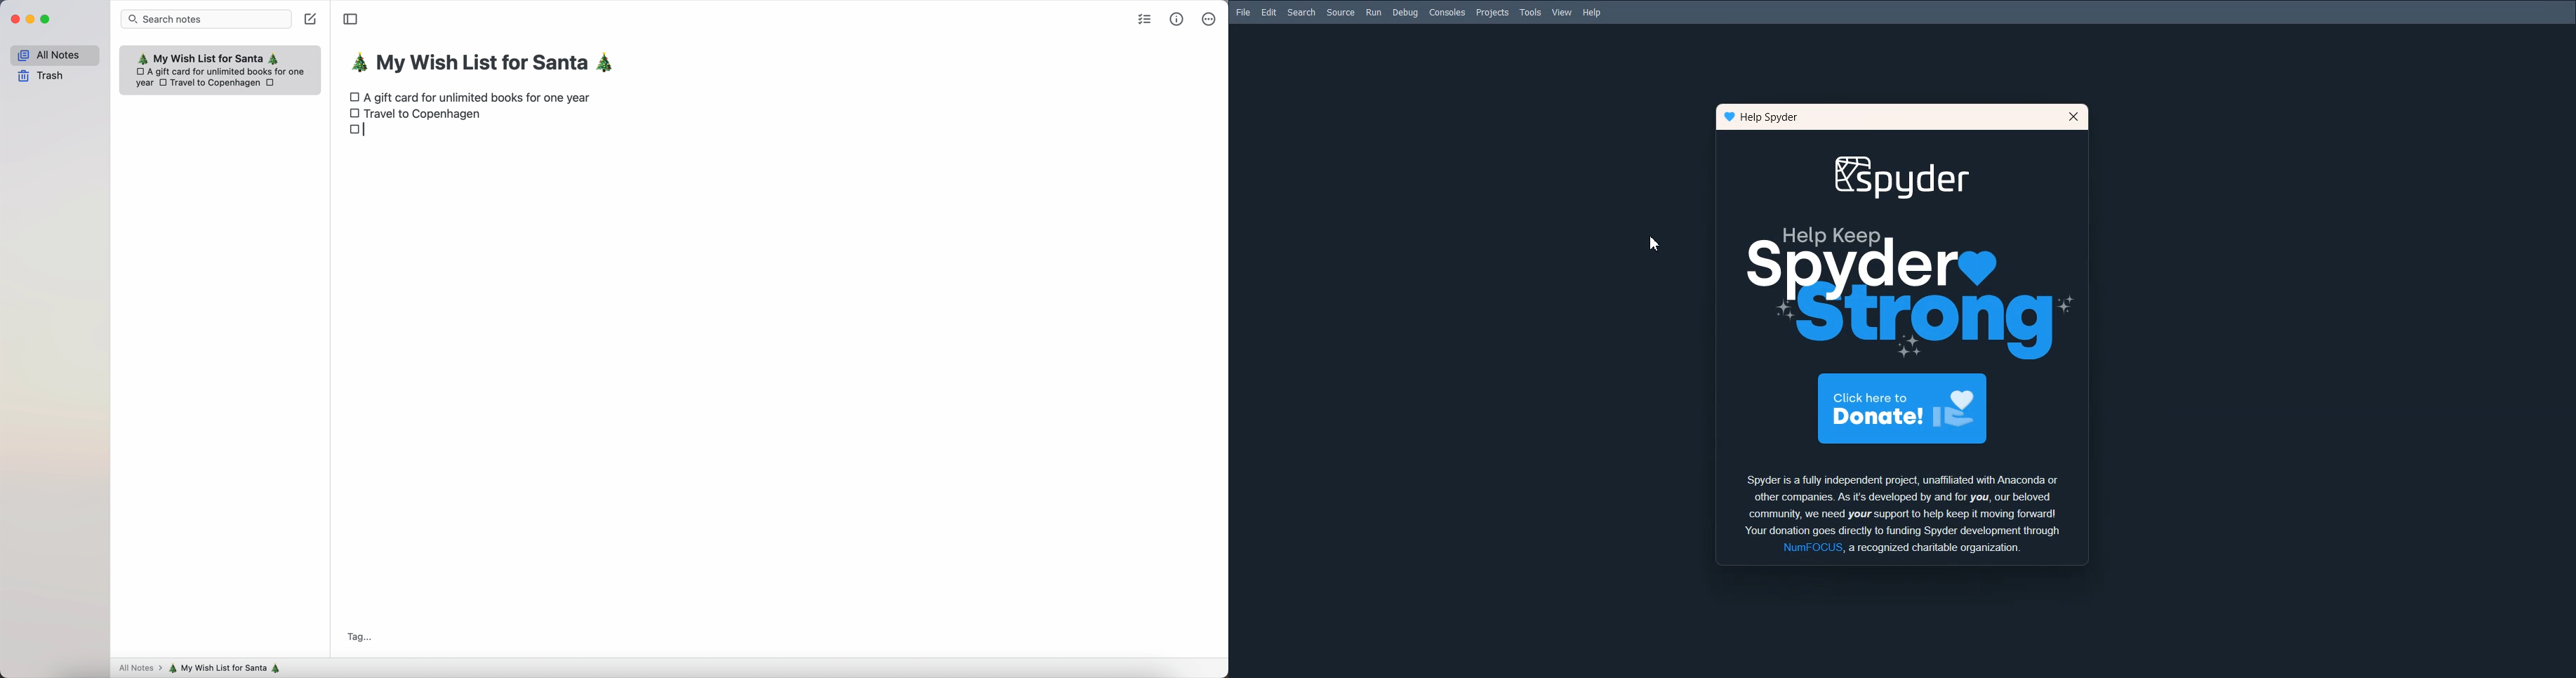 Image resolution: width=2576 pixels, height=700 pixels. Describe the element at coordinates (1532, 13) in the screenshot. I see `Tools` at that location.